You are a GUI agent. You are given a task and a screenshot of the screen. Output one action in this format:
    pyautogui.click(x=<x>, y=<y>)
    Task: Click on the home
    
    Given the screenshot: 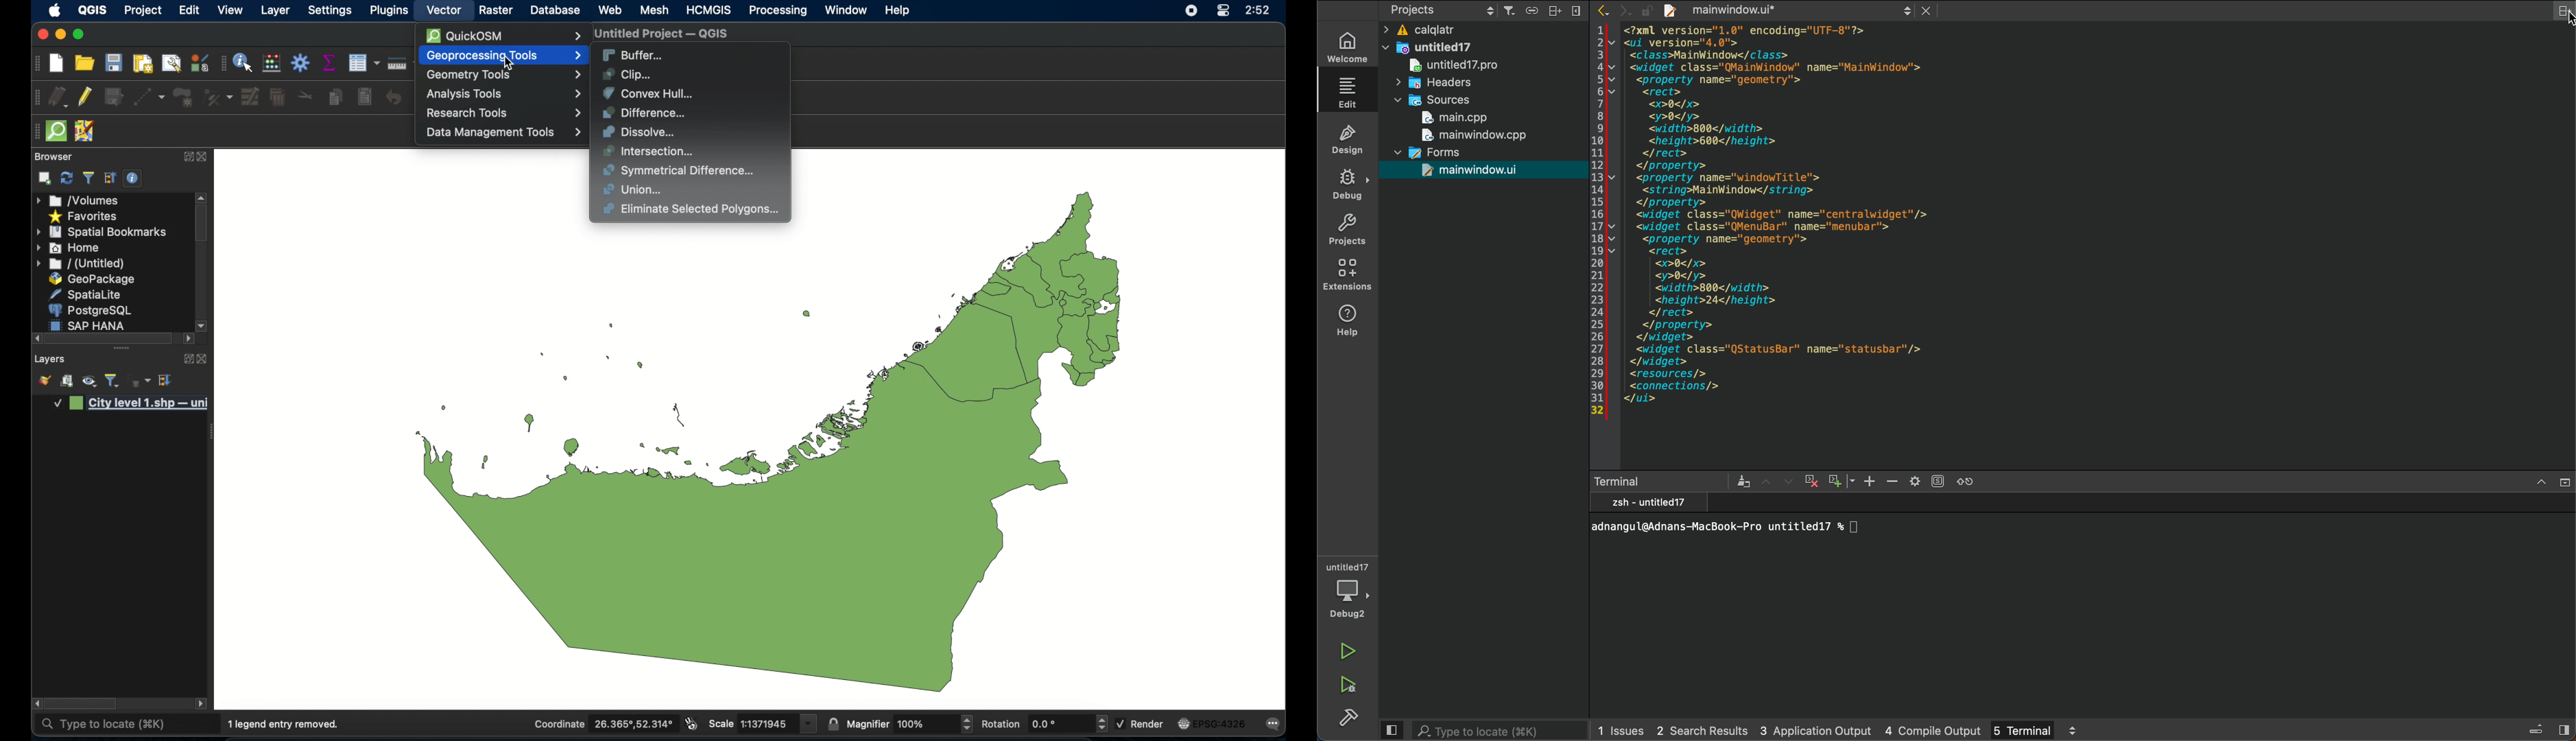 What is the action you would take?
    pyautogui.click(x=70, y=248)
    